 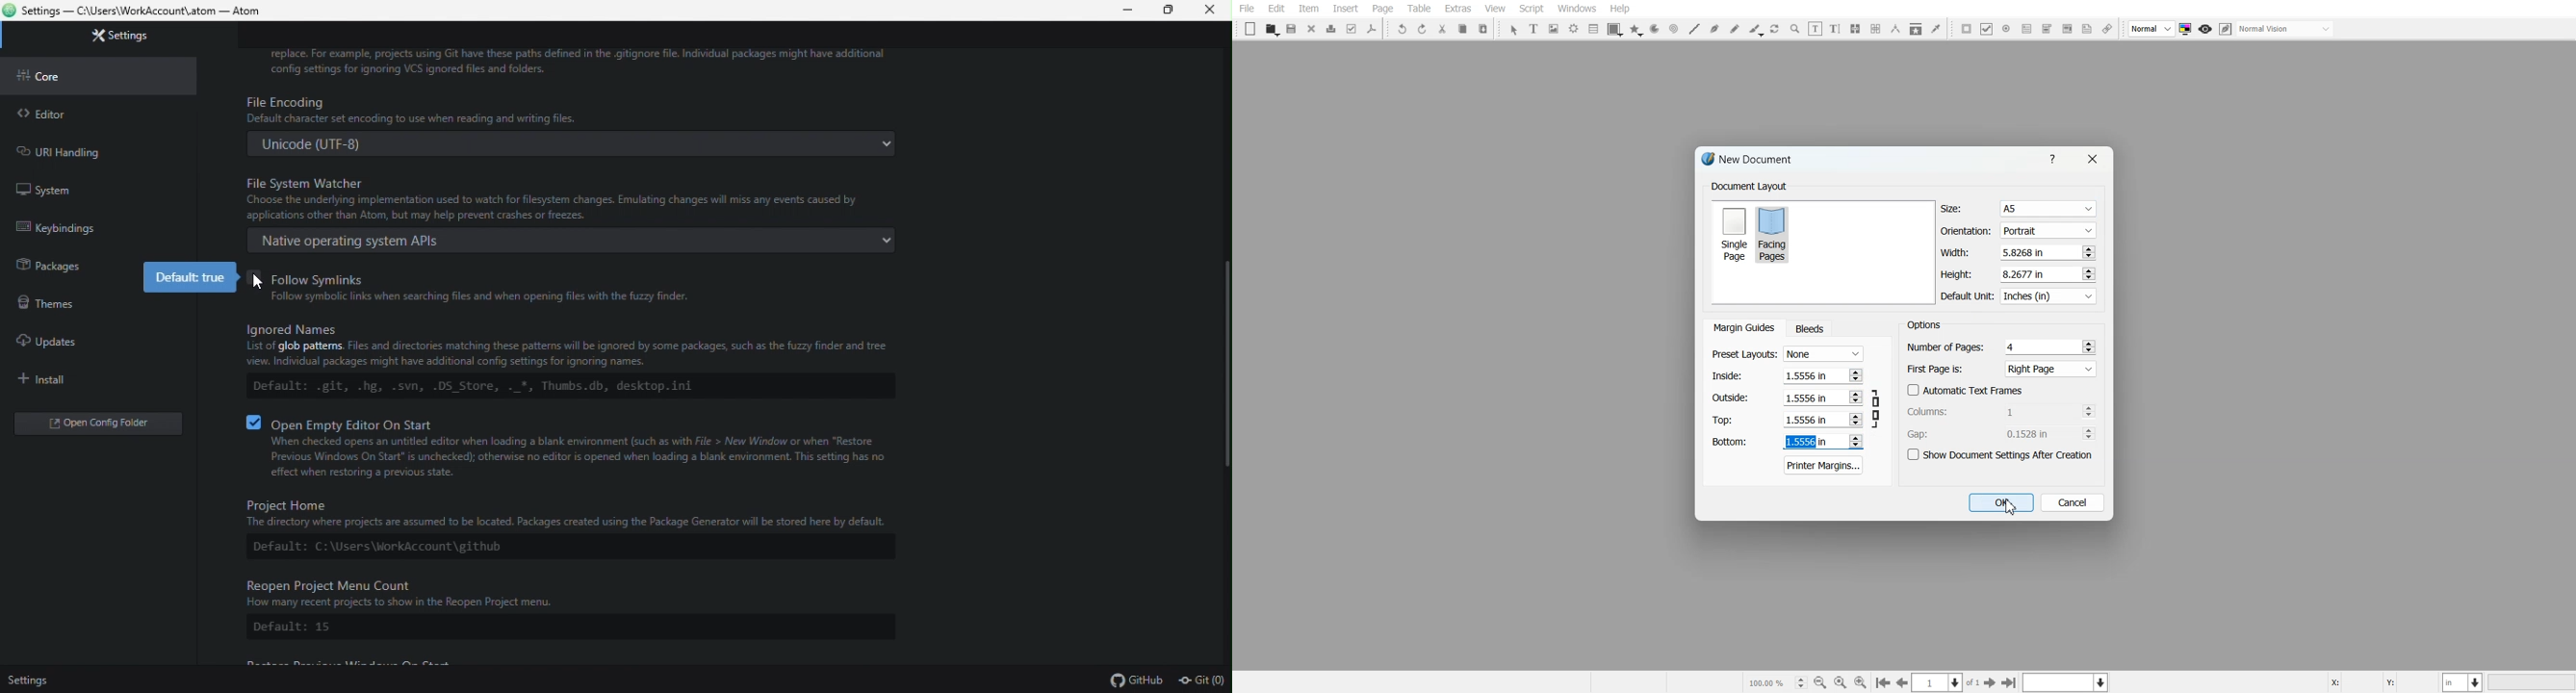 What do you see at coordinates (2002, 455) in the screenshot?
I see `Show Document settings after Creation` at bounding box center [2002, 455].